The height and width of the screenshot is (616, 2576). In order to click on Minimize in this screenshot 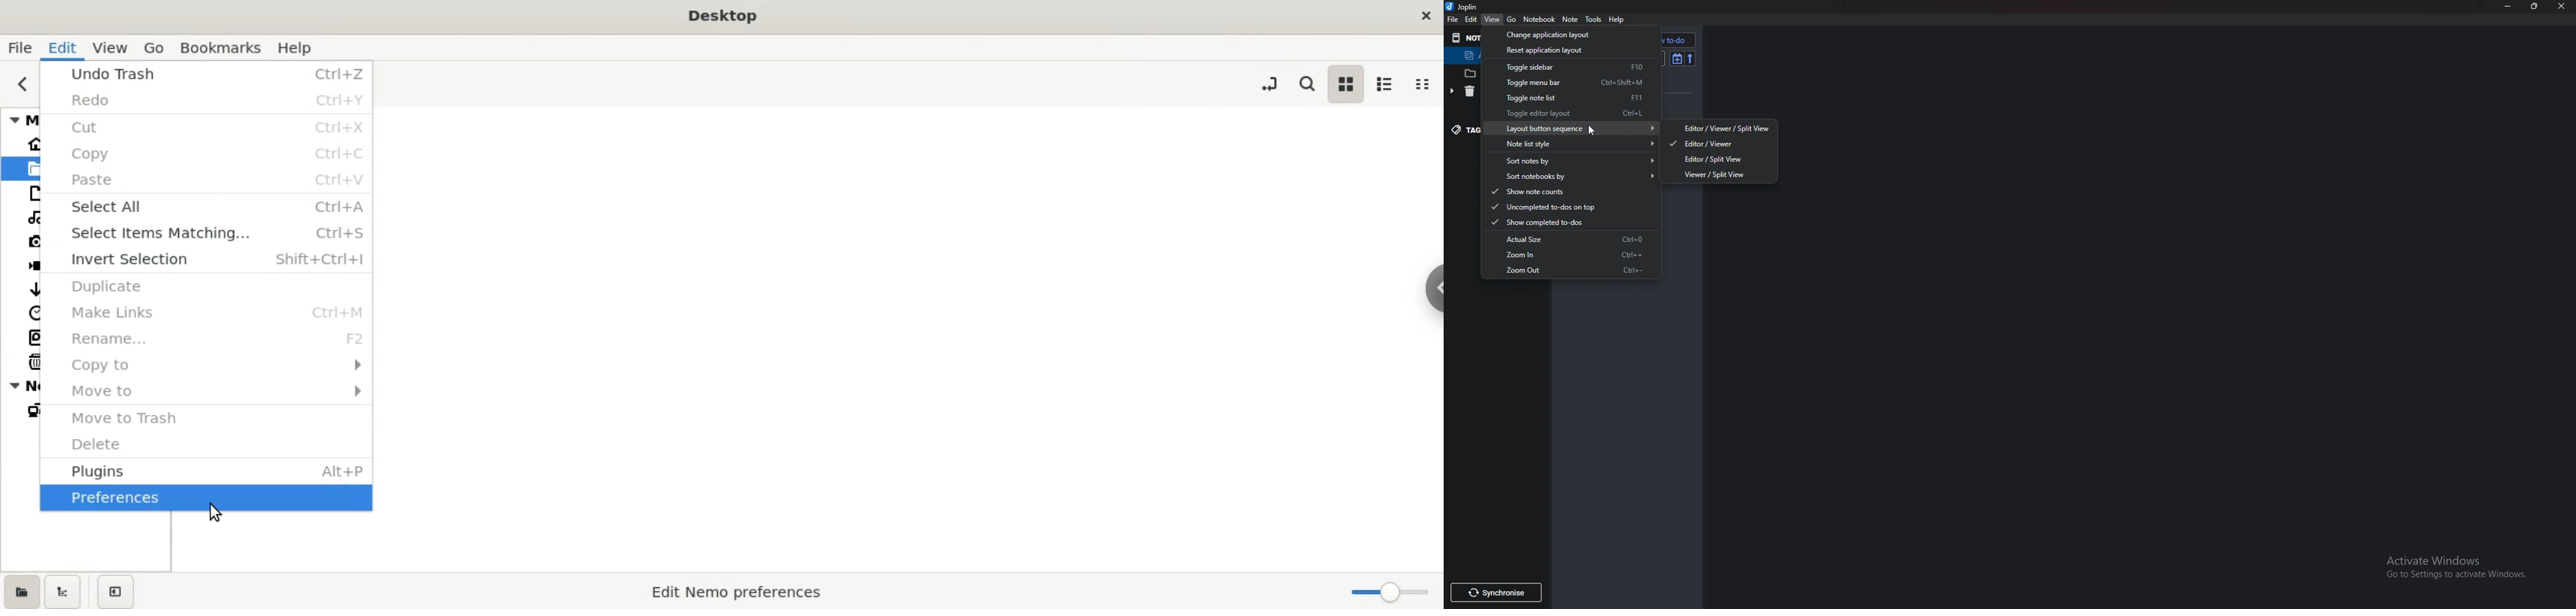, I will do `click(2511, 6)`.